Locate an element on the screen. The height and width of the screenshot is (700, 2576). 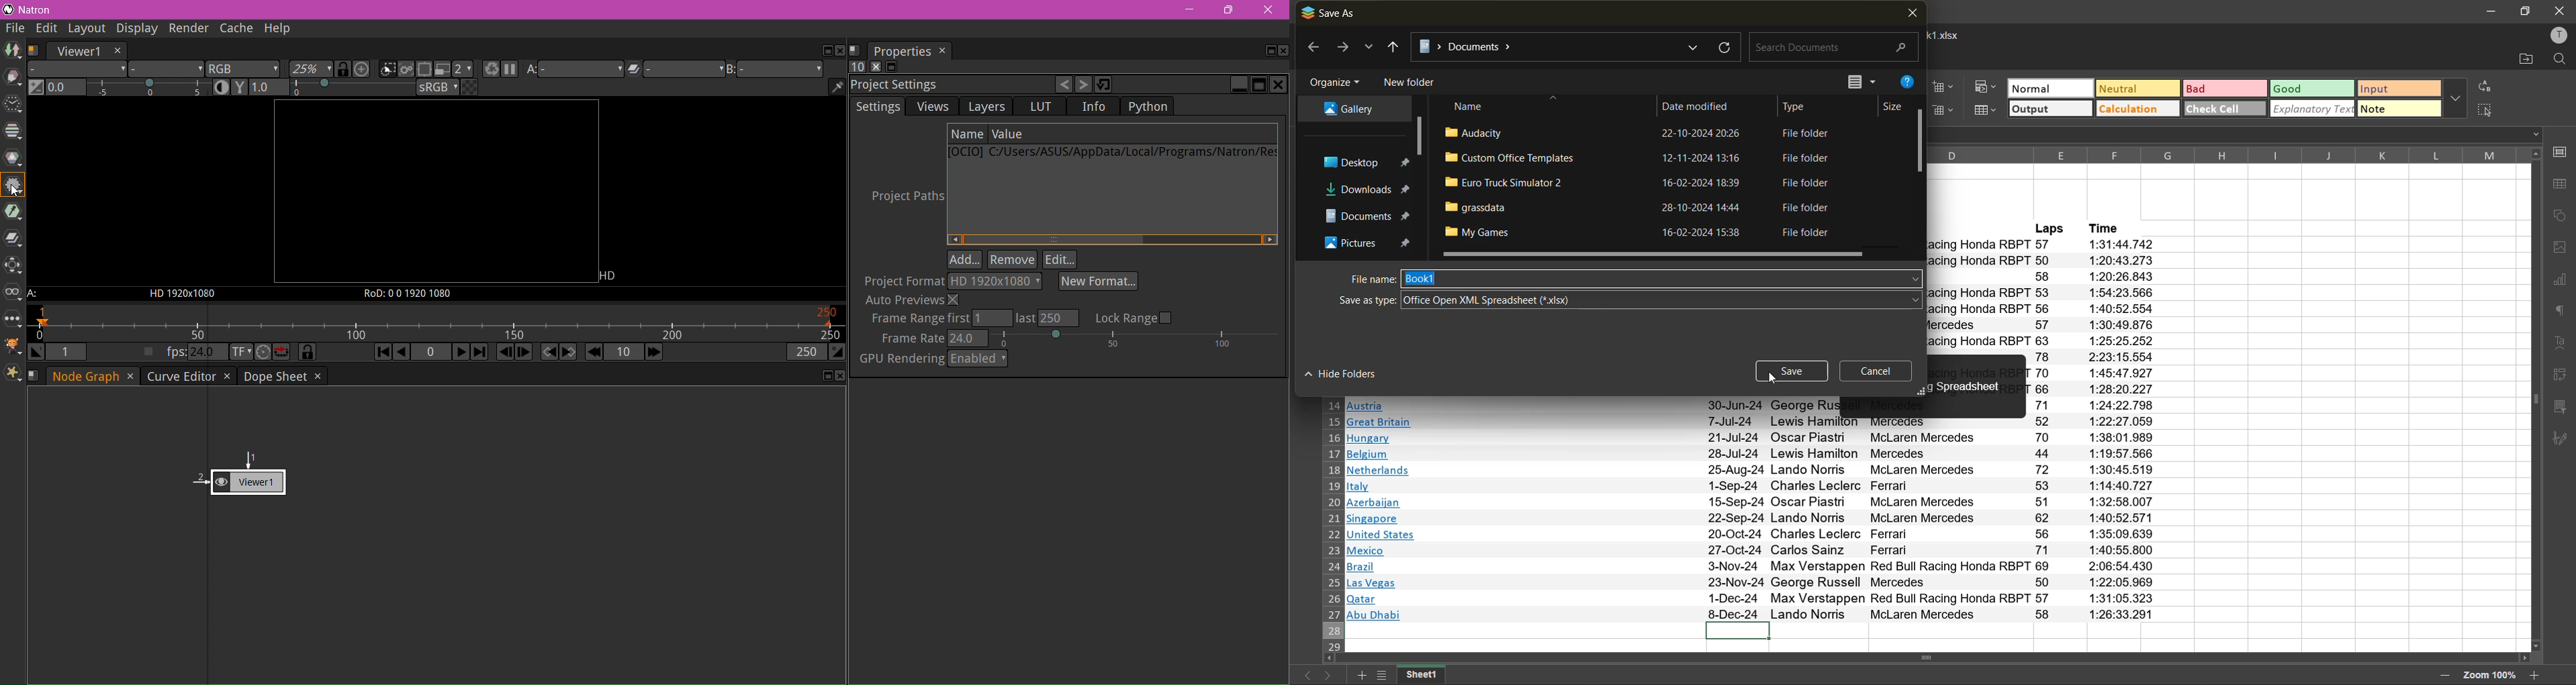
neutral is located at coordinates (2138, 88).